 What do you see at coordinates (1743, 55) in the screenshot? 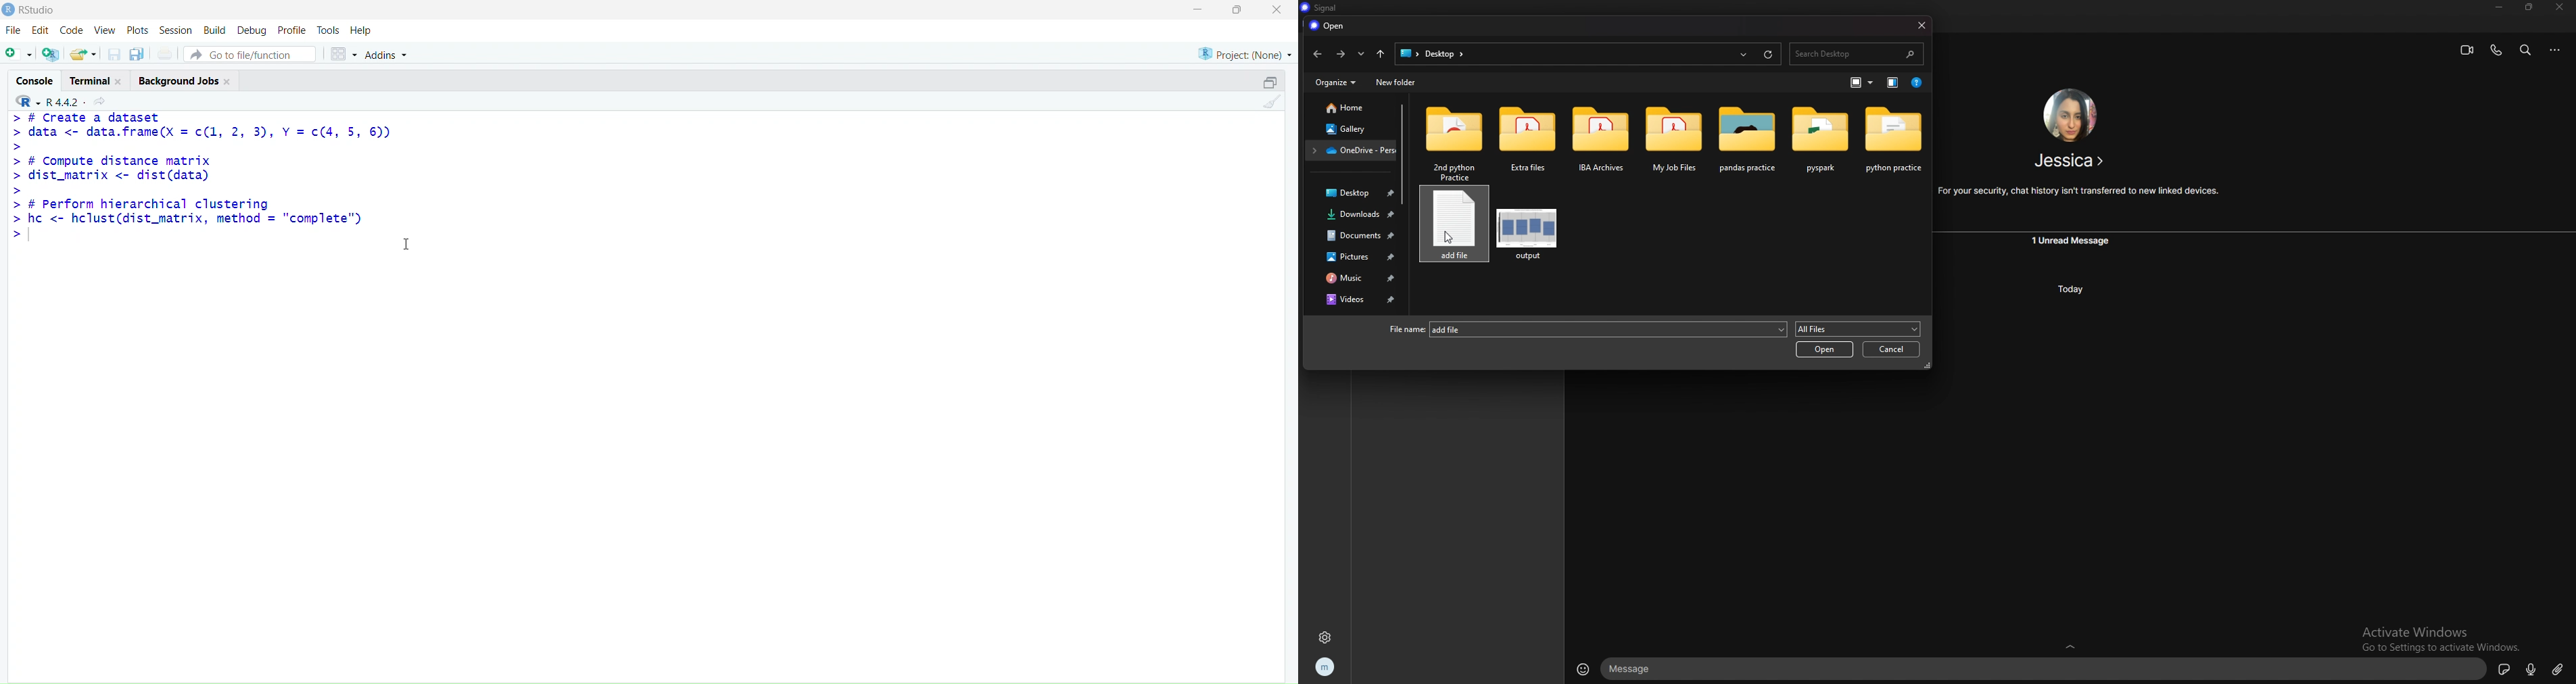
I see `recent` at bounding box center [1743, 55].